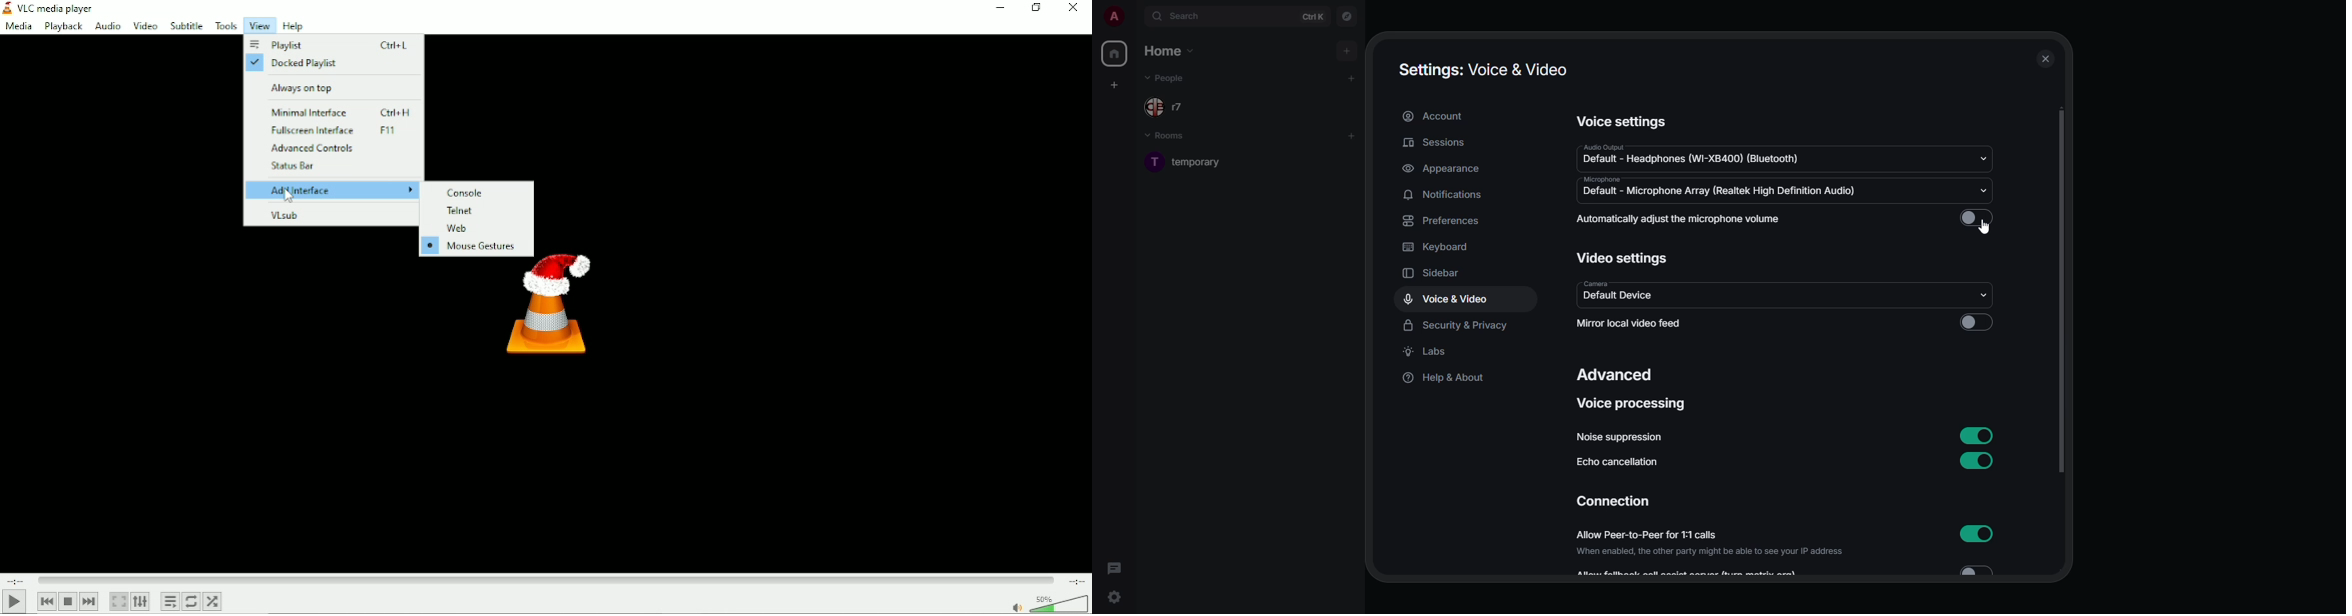 The height and width of the screenshot is (616, 2352). I want to click on Telnet, so click(478, 210).